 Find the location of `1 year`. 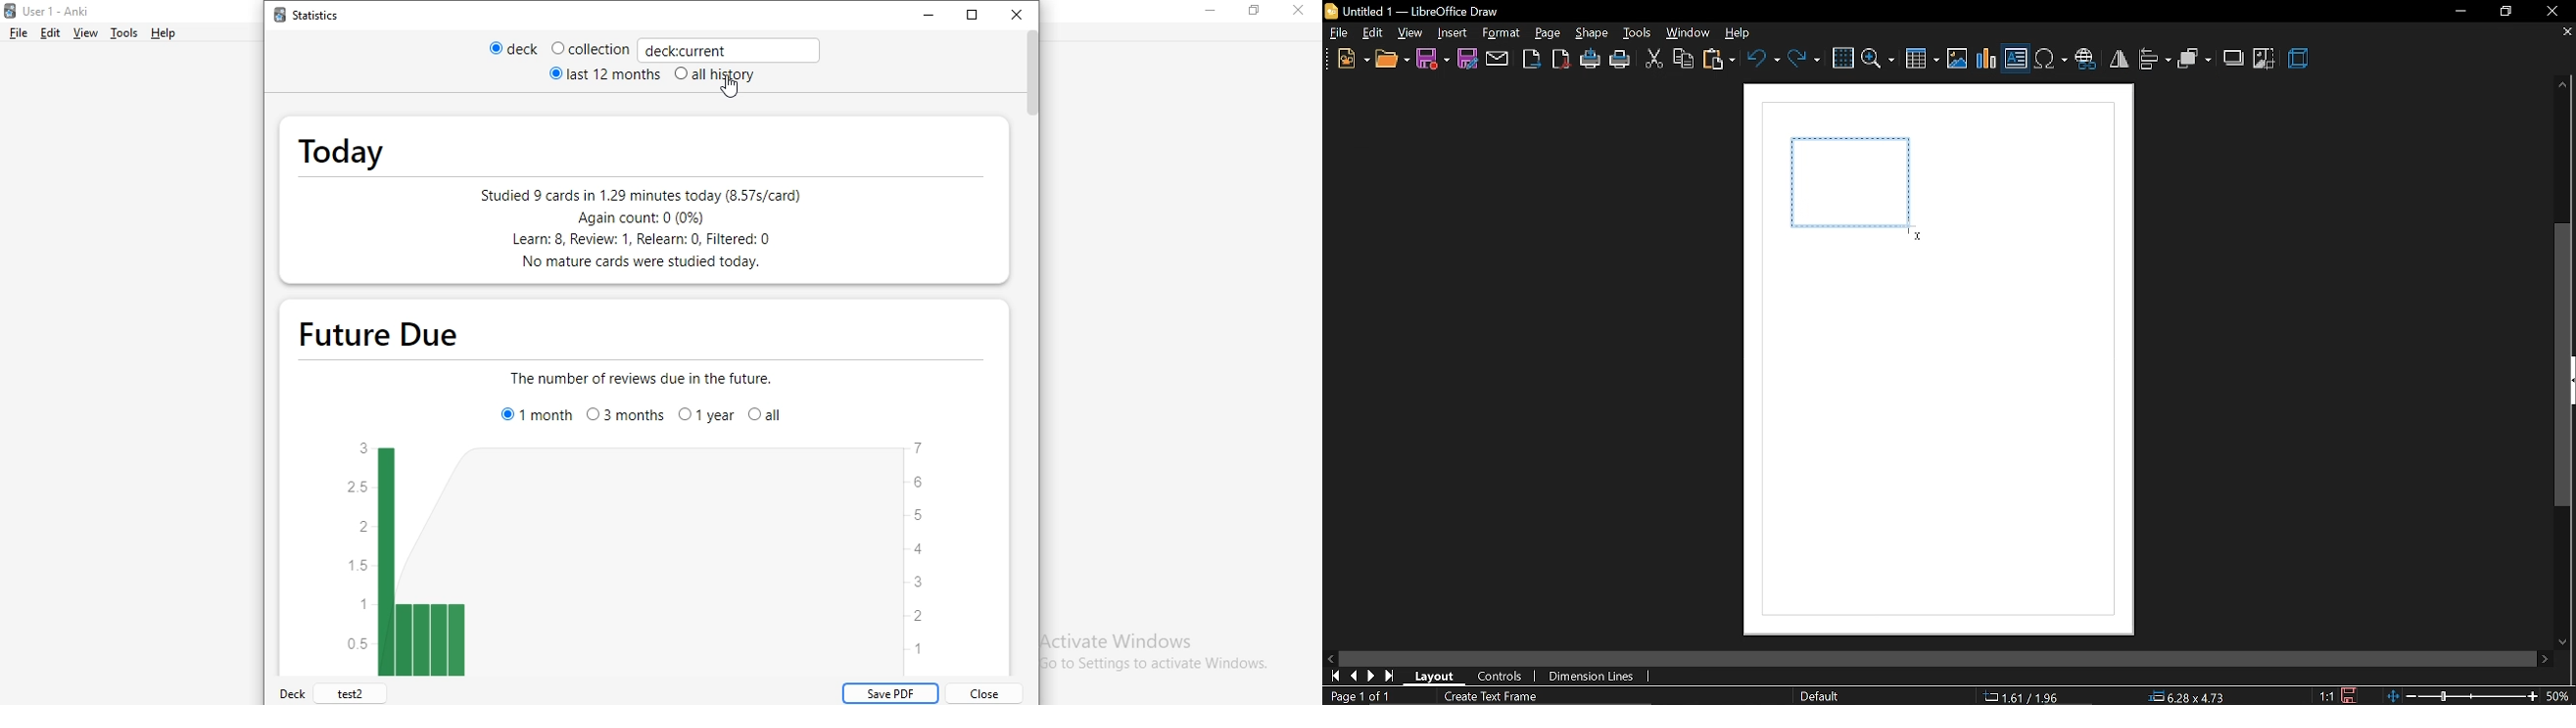

1 year is located at coordinates (708, 419).